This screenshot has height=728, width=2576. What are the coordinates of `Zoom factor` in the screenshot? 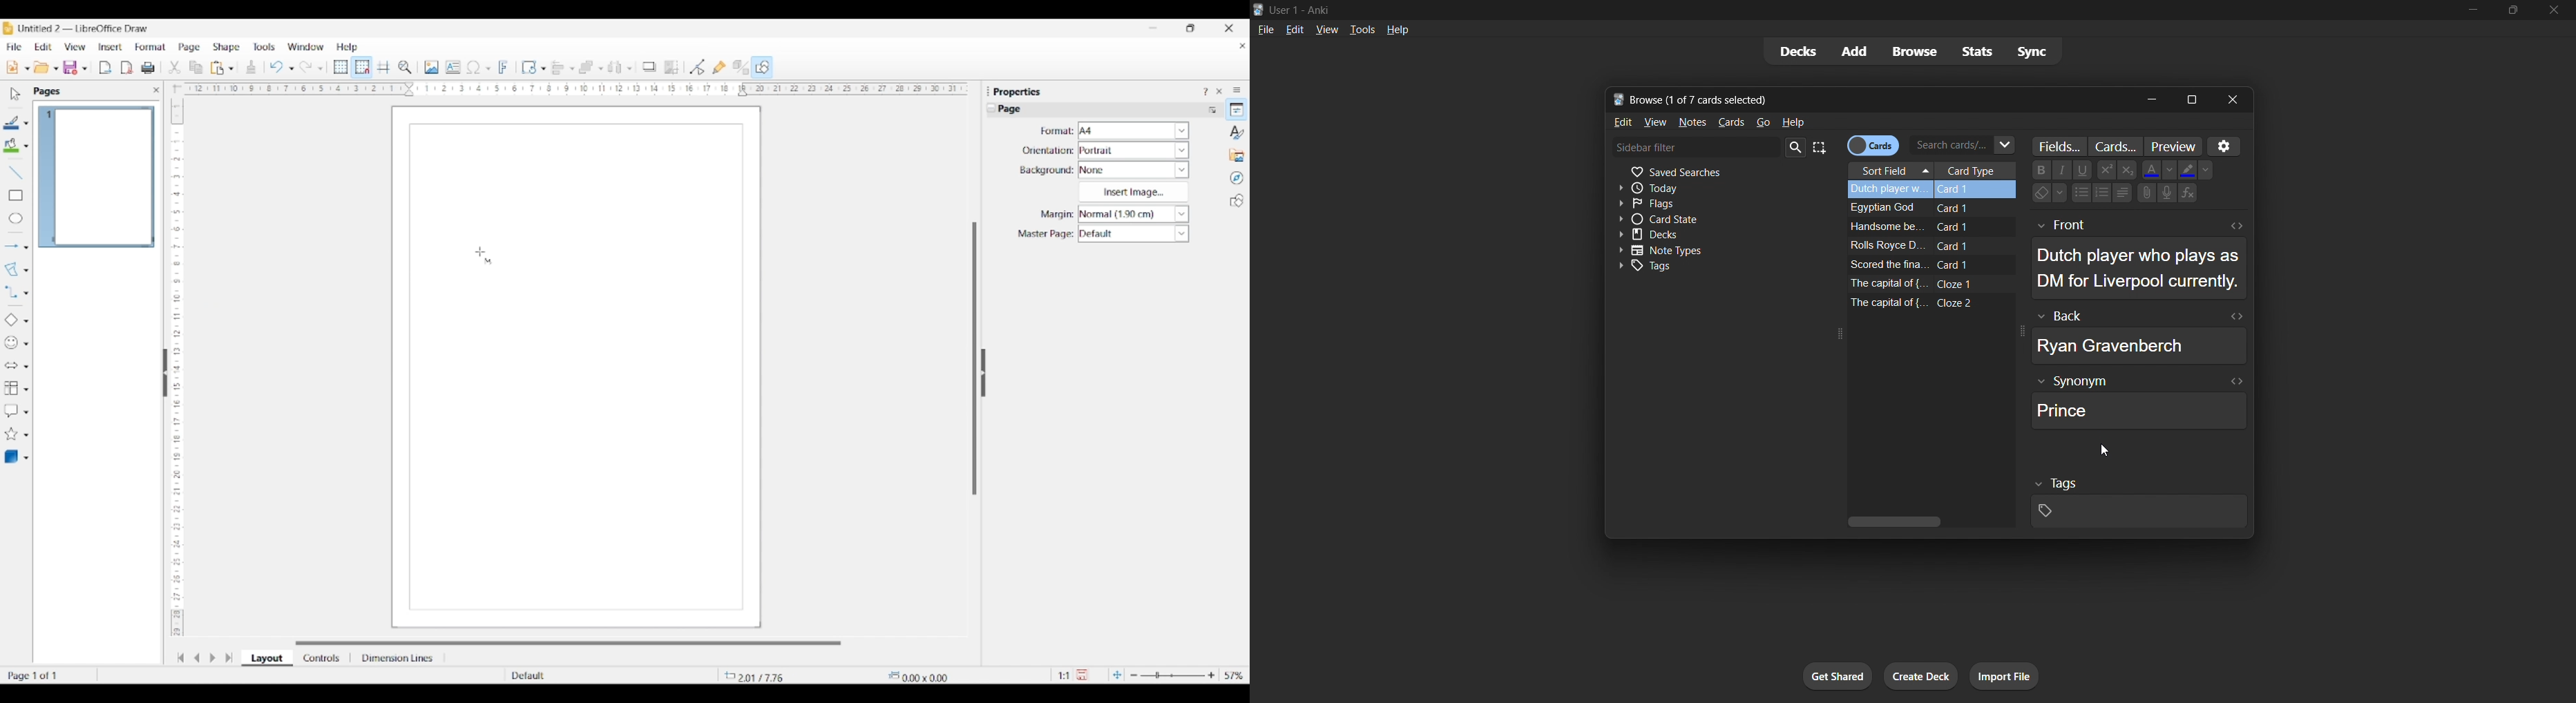 It's located at (1235, 676).